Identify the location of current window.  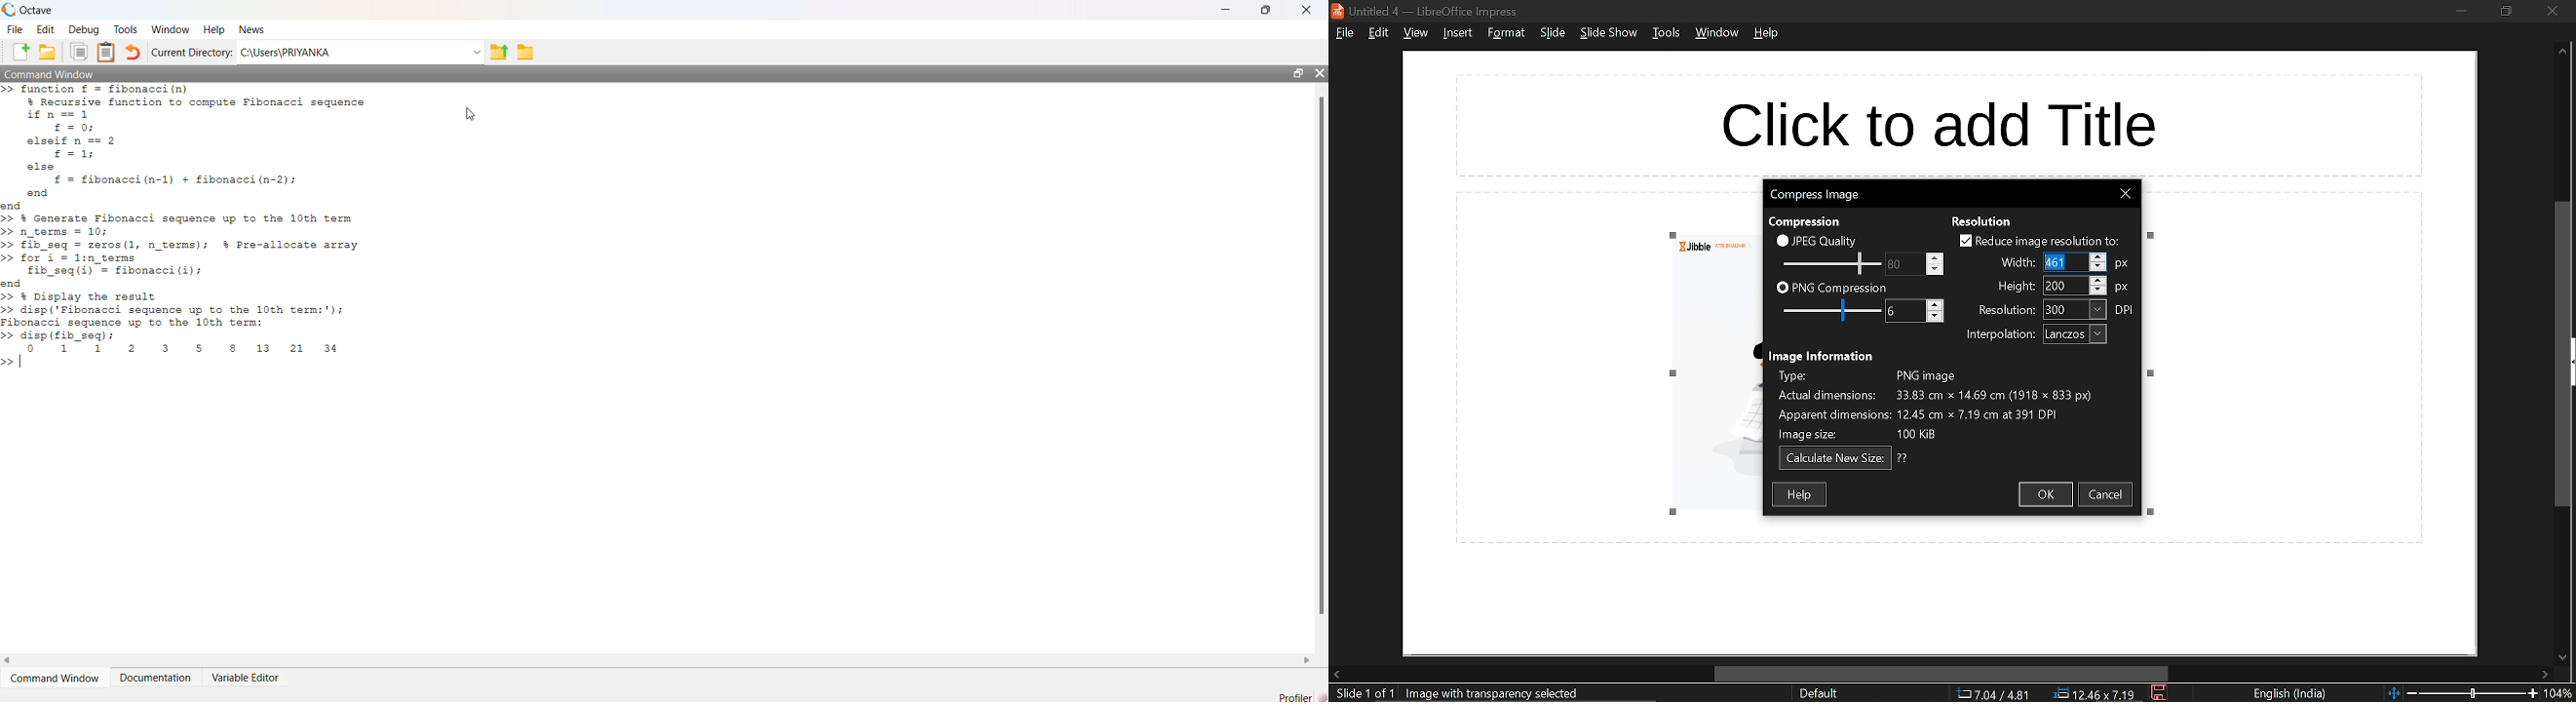
(1428, 10).